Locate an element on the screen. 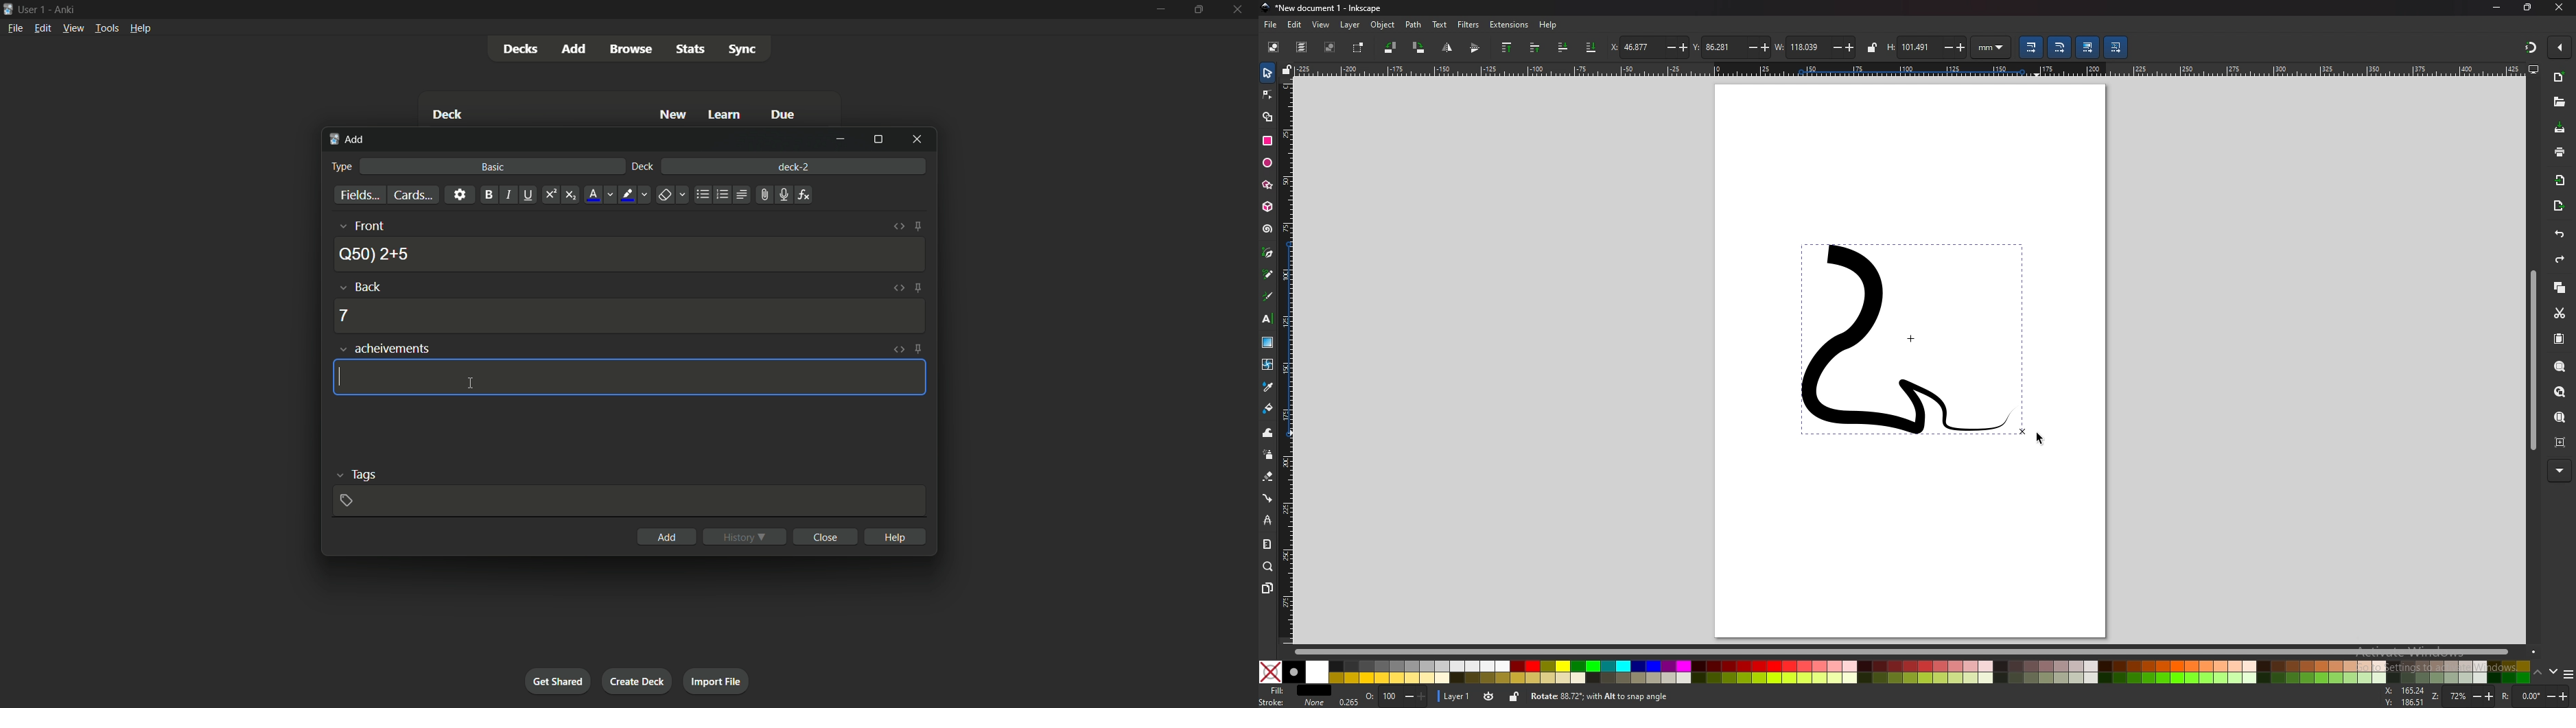 The width and height of the screenshot is (2576, 728). history is located at coordinates (743, 537).